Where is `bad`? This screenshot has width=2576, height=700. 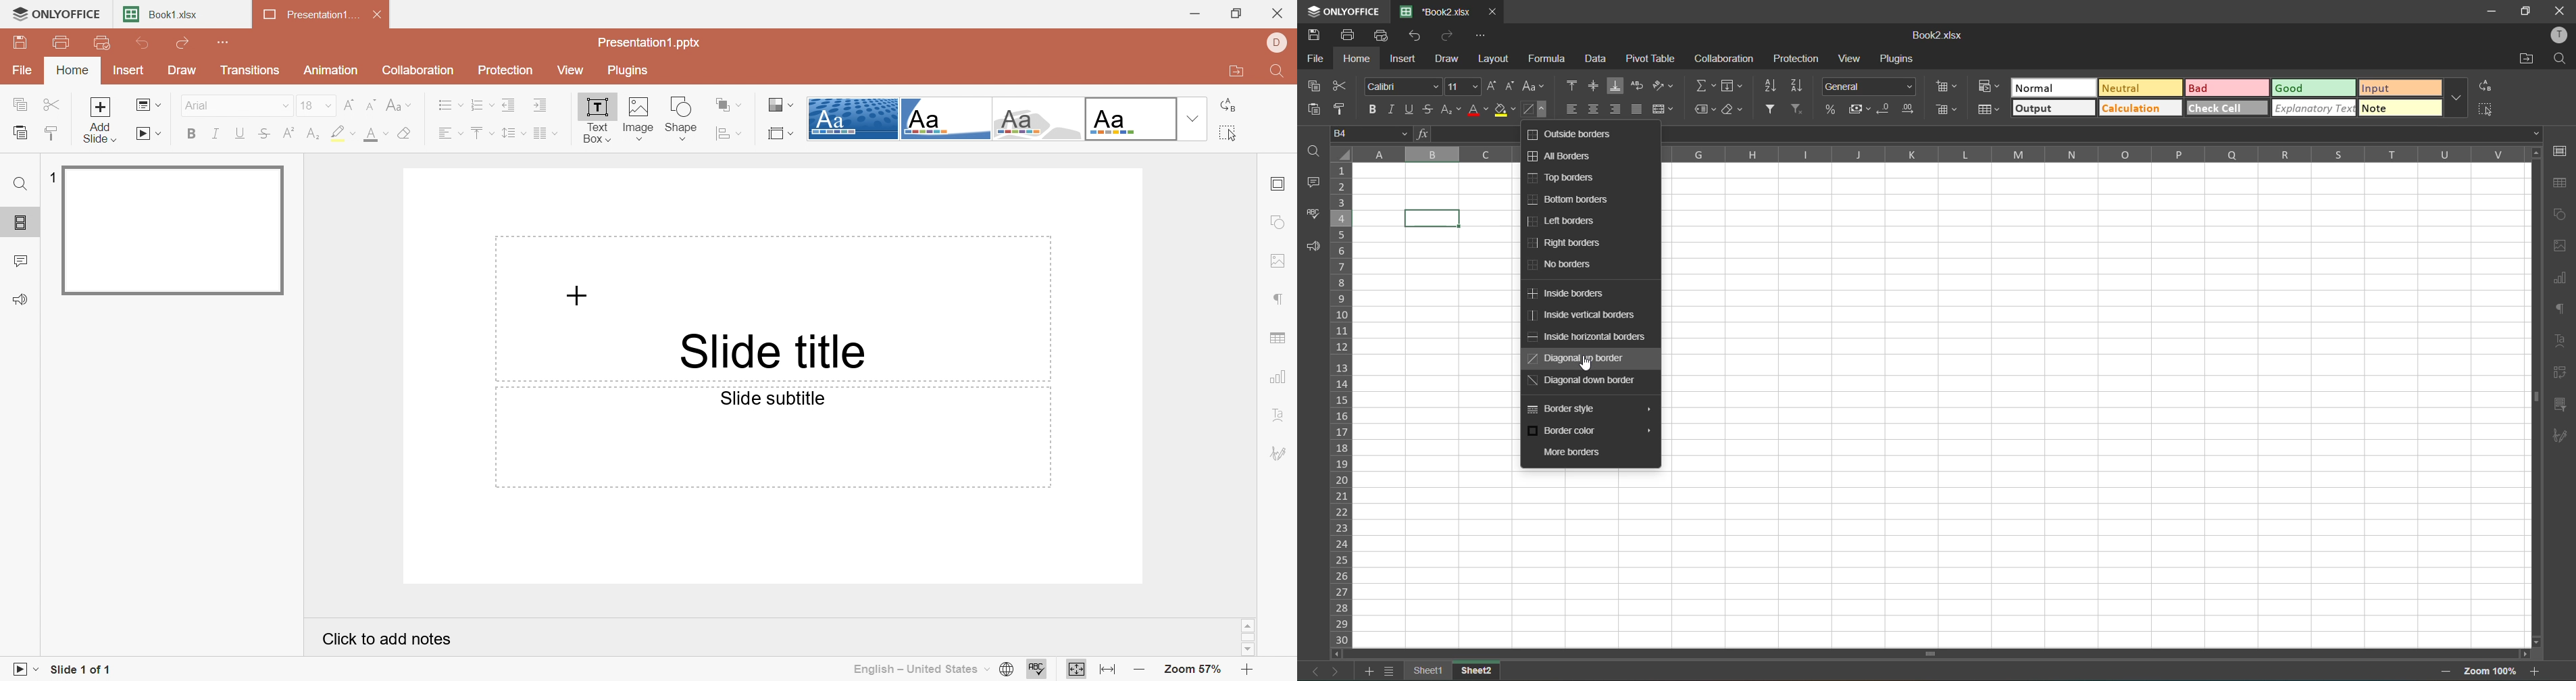 bad is located at coordinates (2226, 89).